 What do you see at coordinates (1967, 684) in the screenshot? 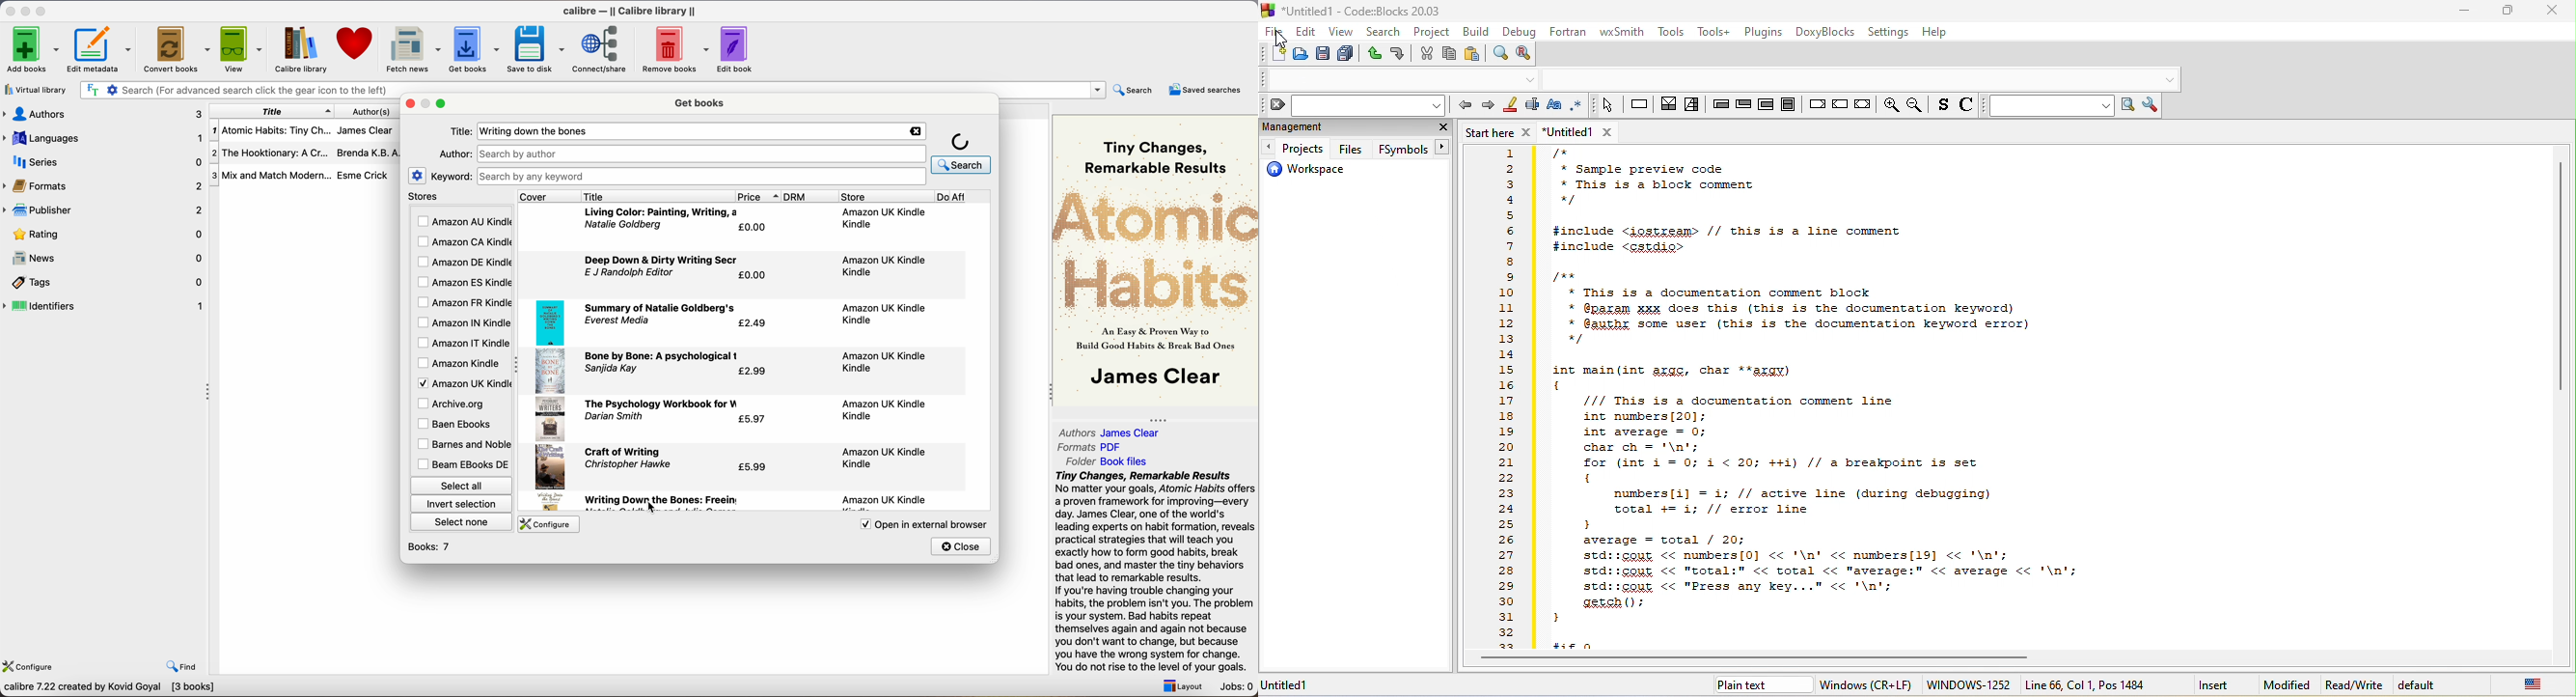
I see `windows-1252` at bounding box center [1967, 684].